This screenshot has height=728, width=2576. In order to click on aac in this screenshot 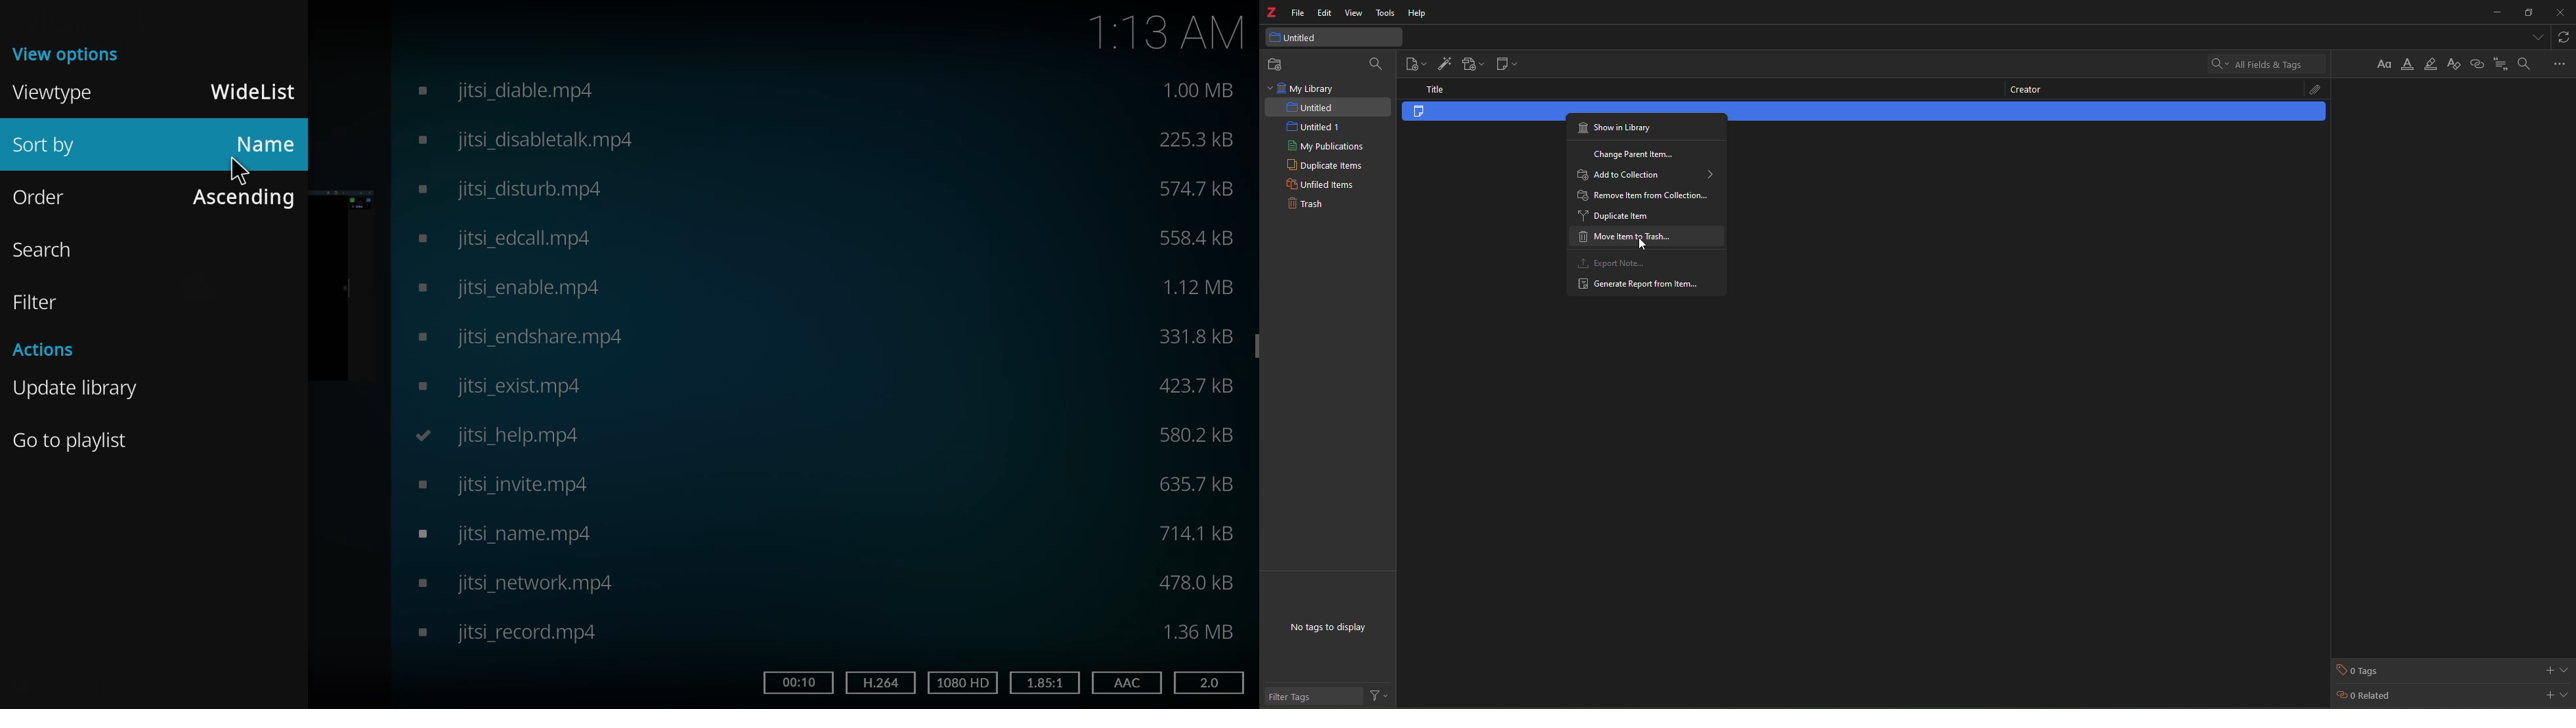, I will do `click(1123, 681)`.